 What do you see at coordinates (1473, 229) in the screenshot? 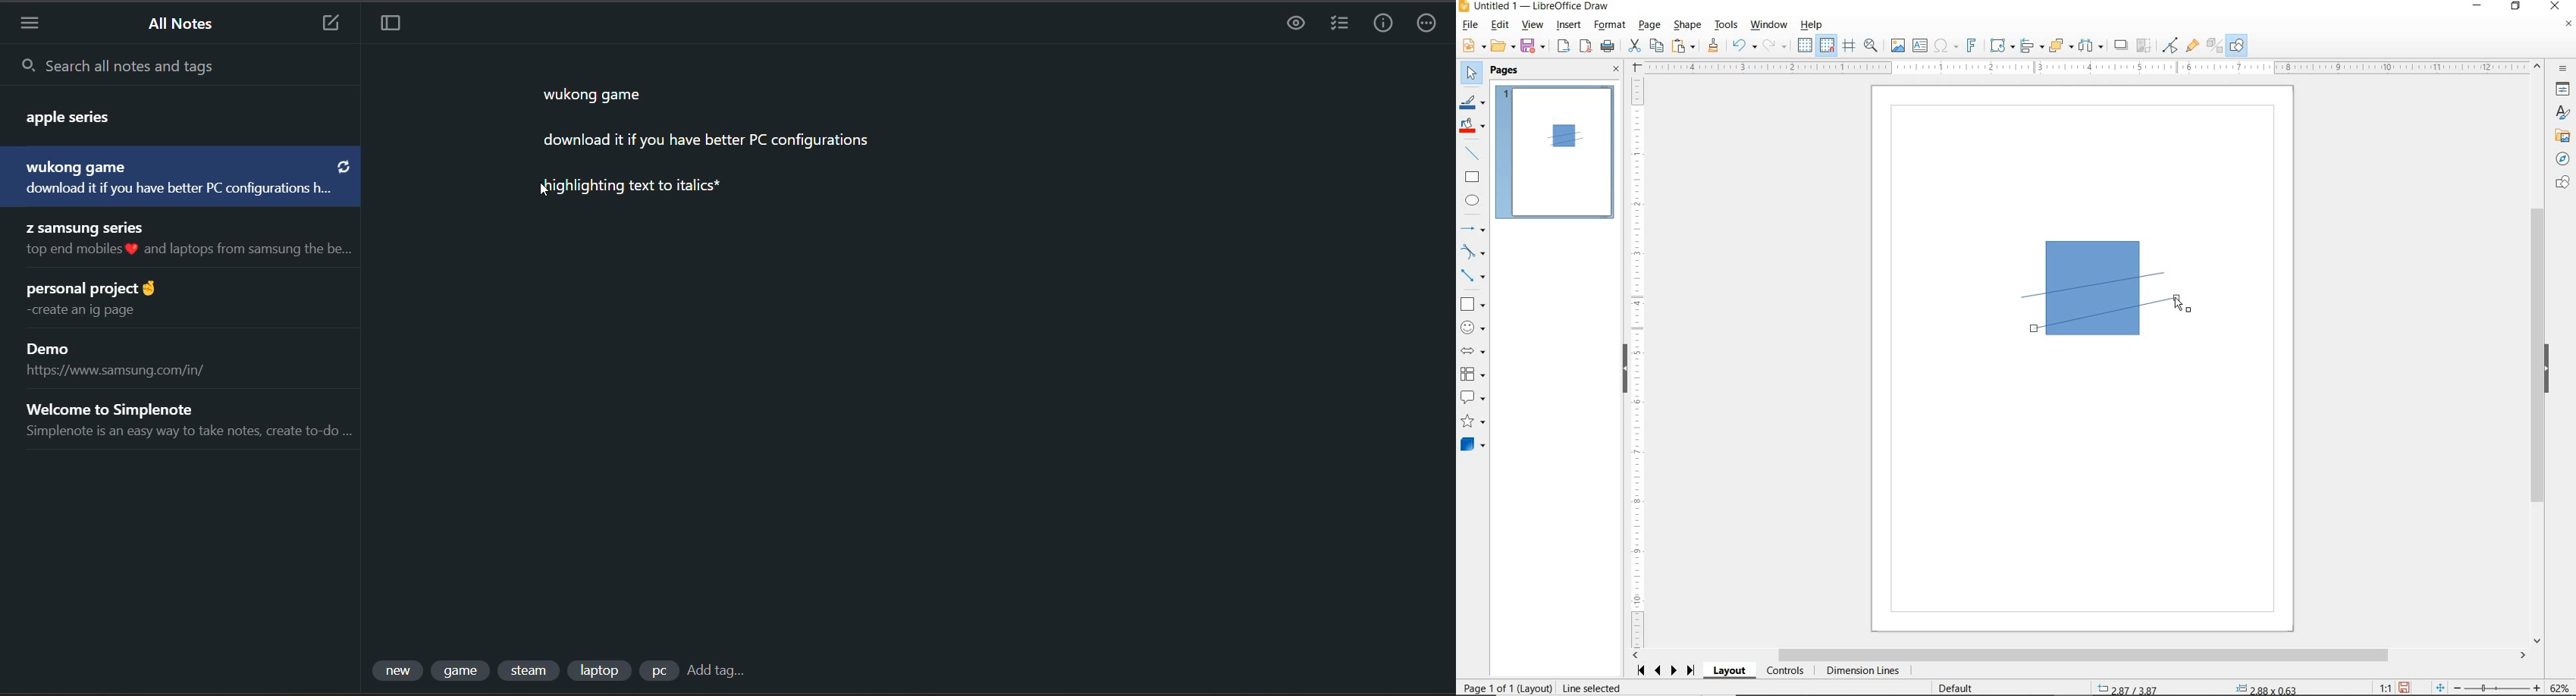
I see `LINES AND ARROWS` at bounding box center [1473, 229].